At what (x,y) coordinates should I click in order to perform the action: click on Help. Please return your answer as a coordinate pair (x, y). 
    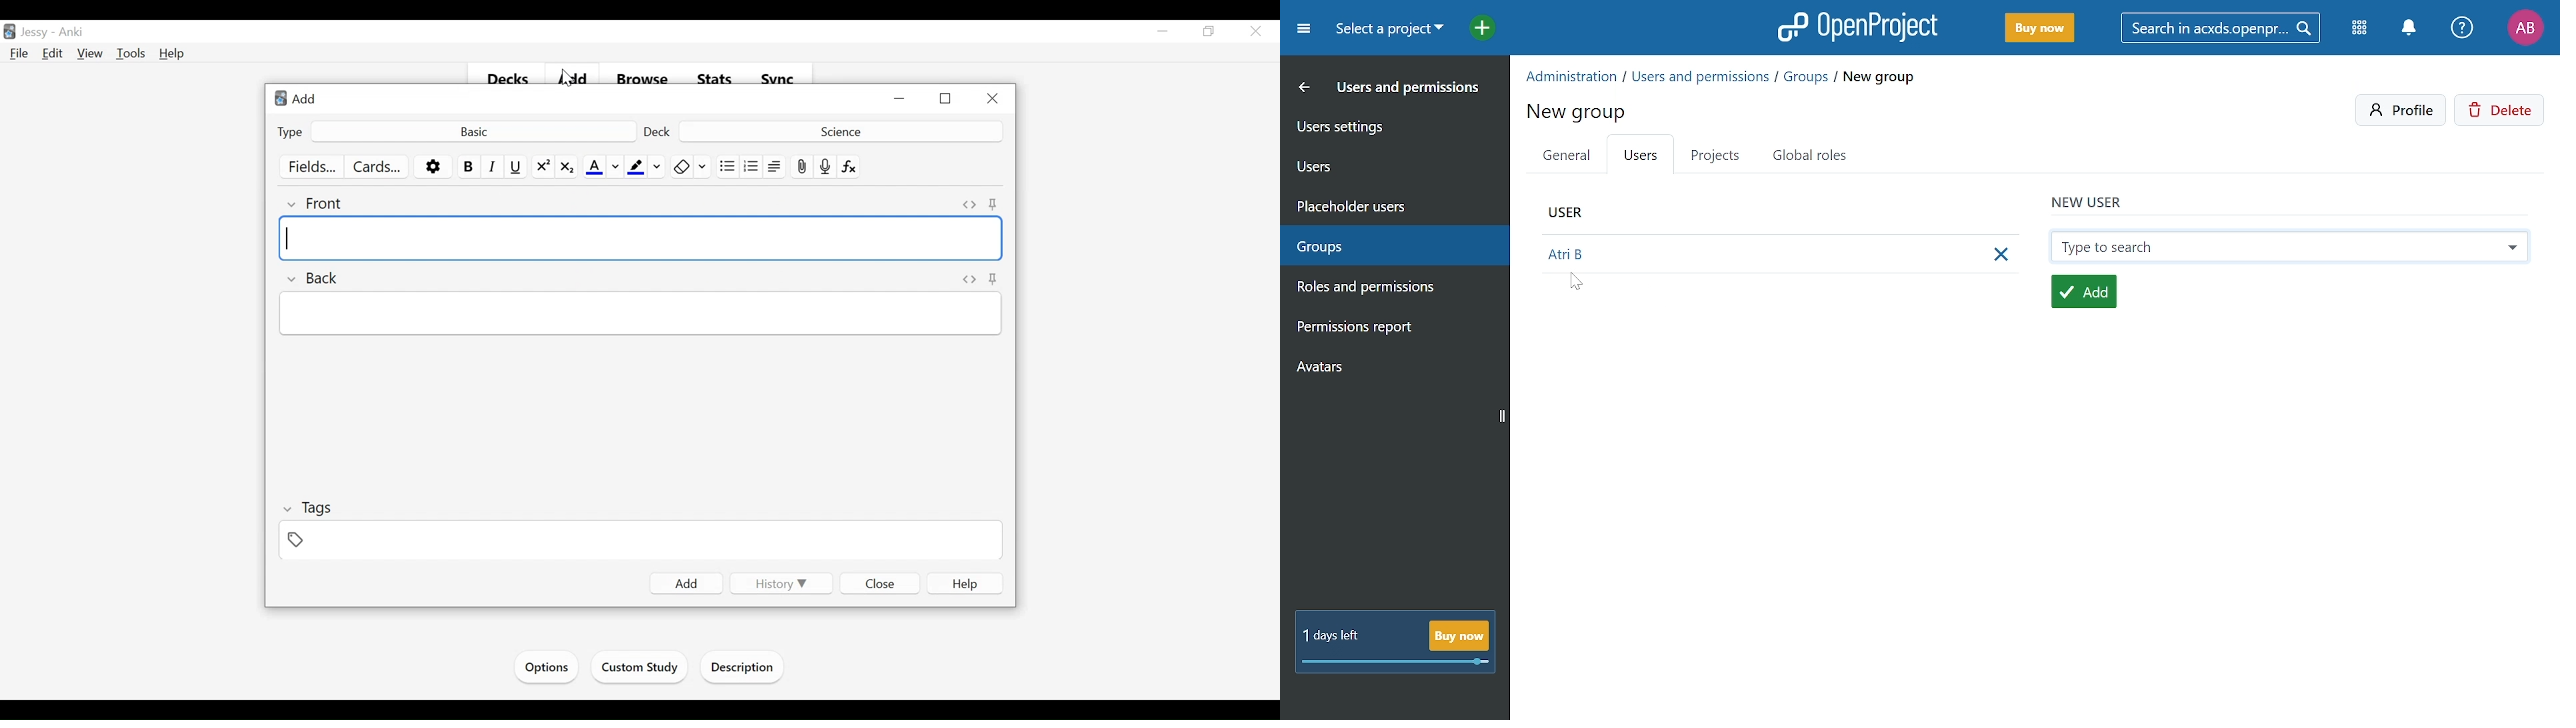
    Looking at the image, I should click on (173, 53).